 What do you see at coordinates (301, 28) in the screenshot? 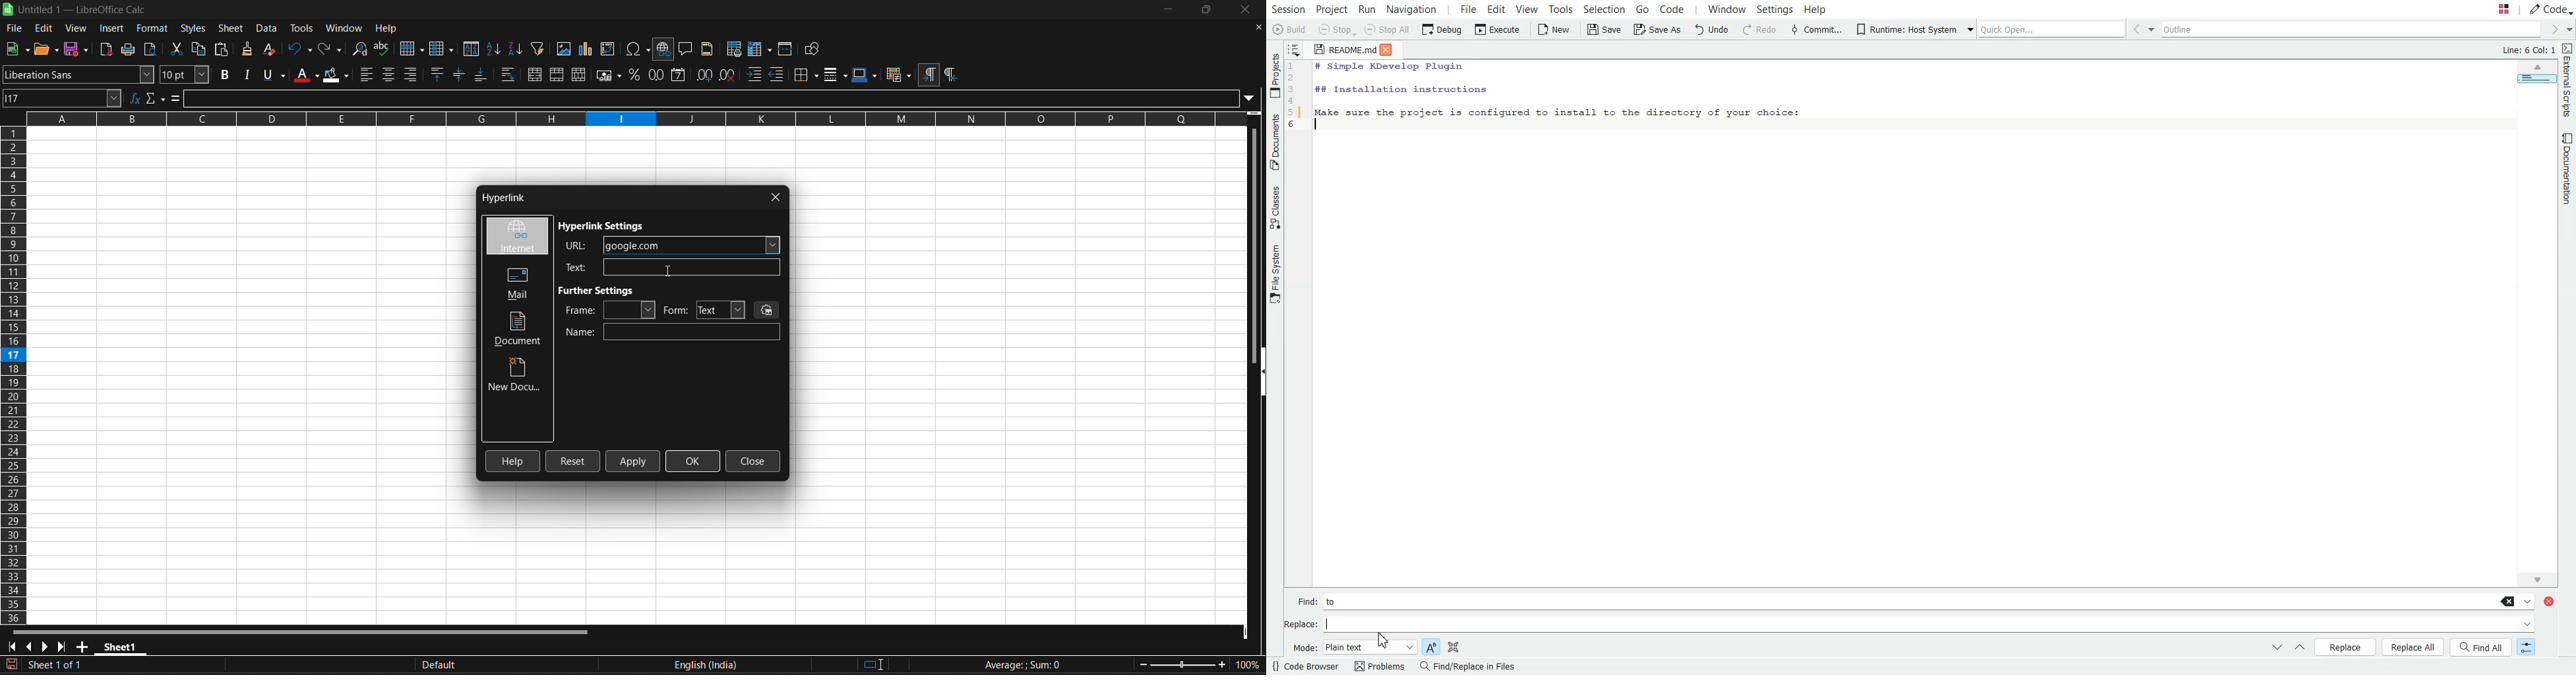
I see `tools` at bounding box center [301, 28].